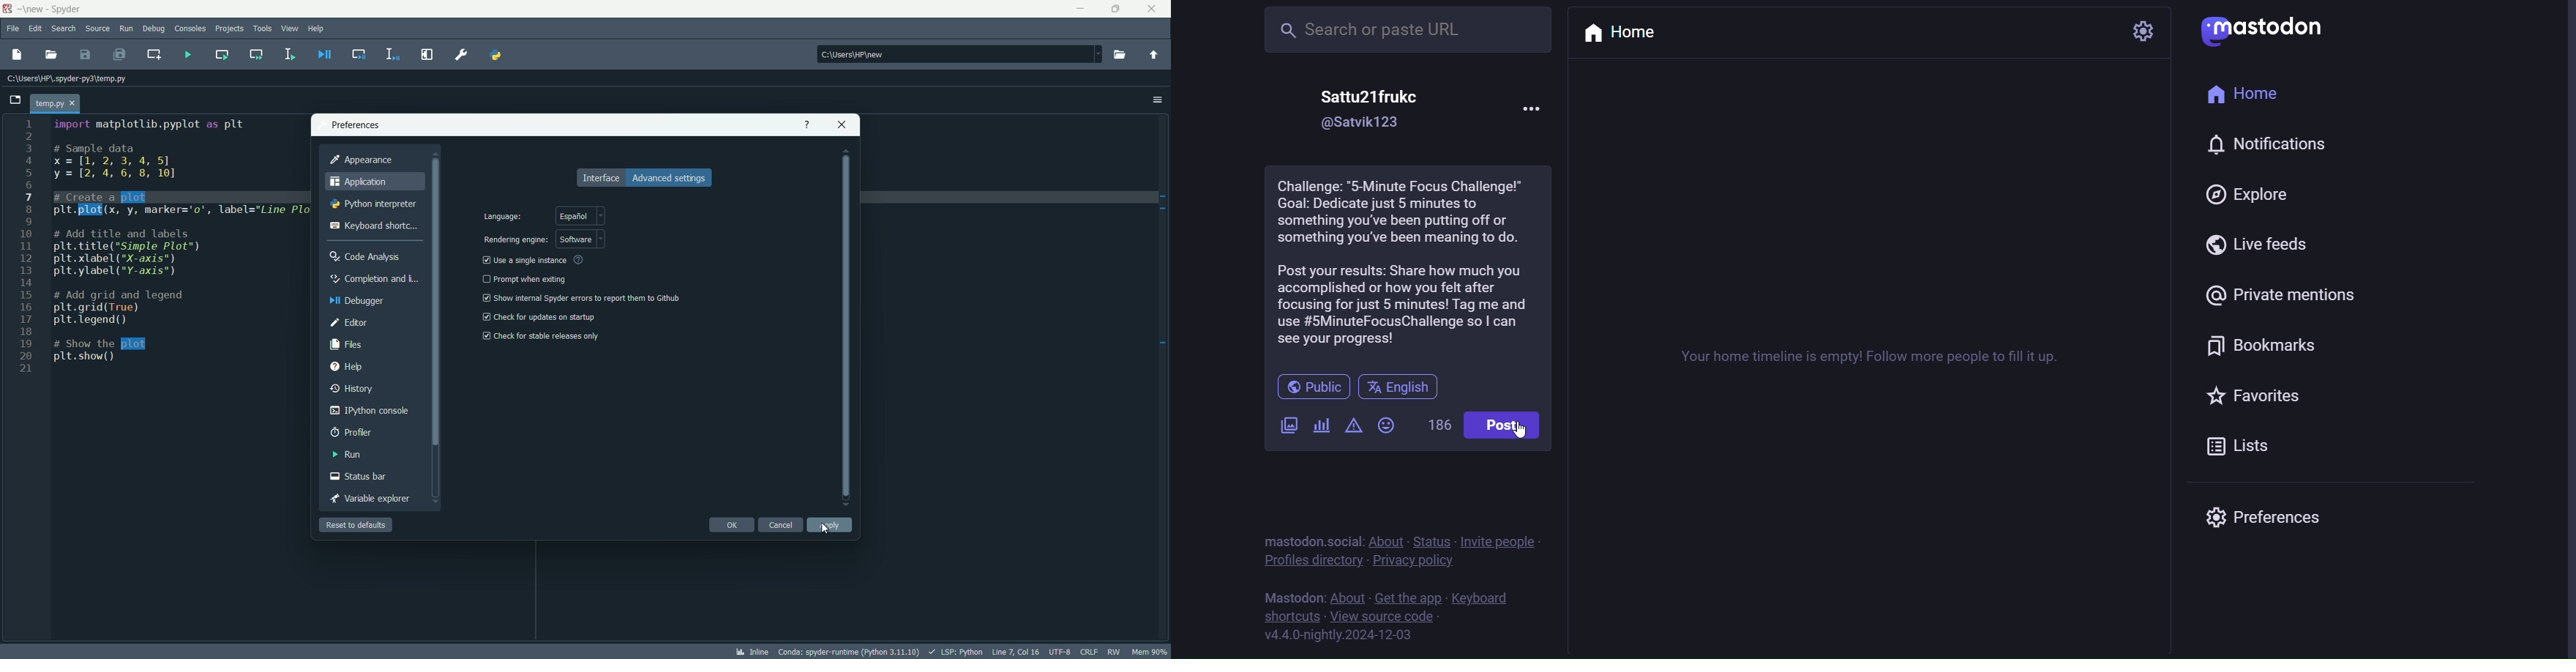  I want to click on check box, so click(484, 279).